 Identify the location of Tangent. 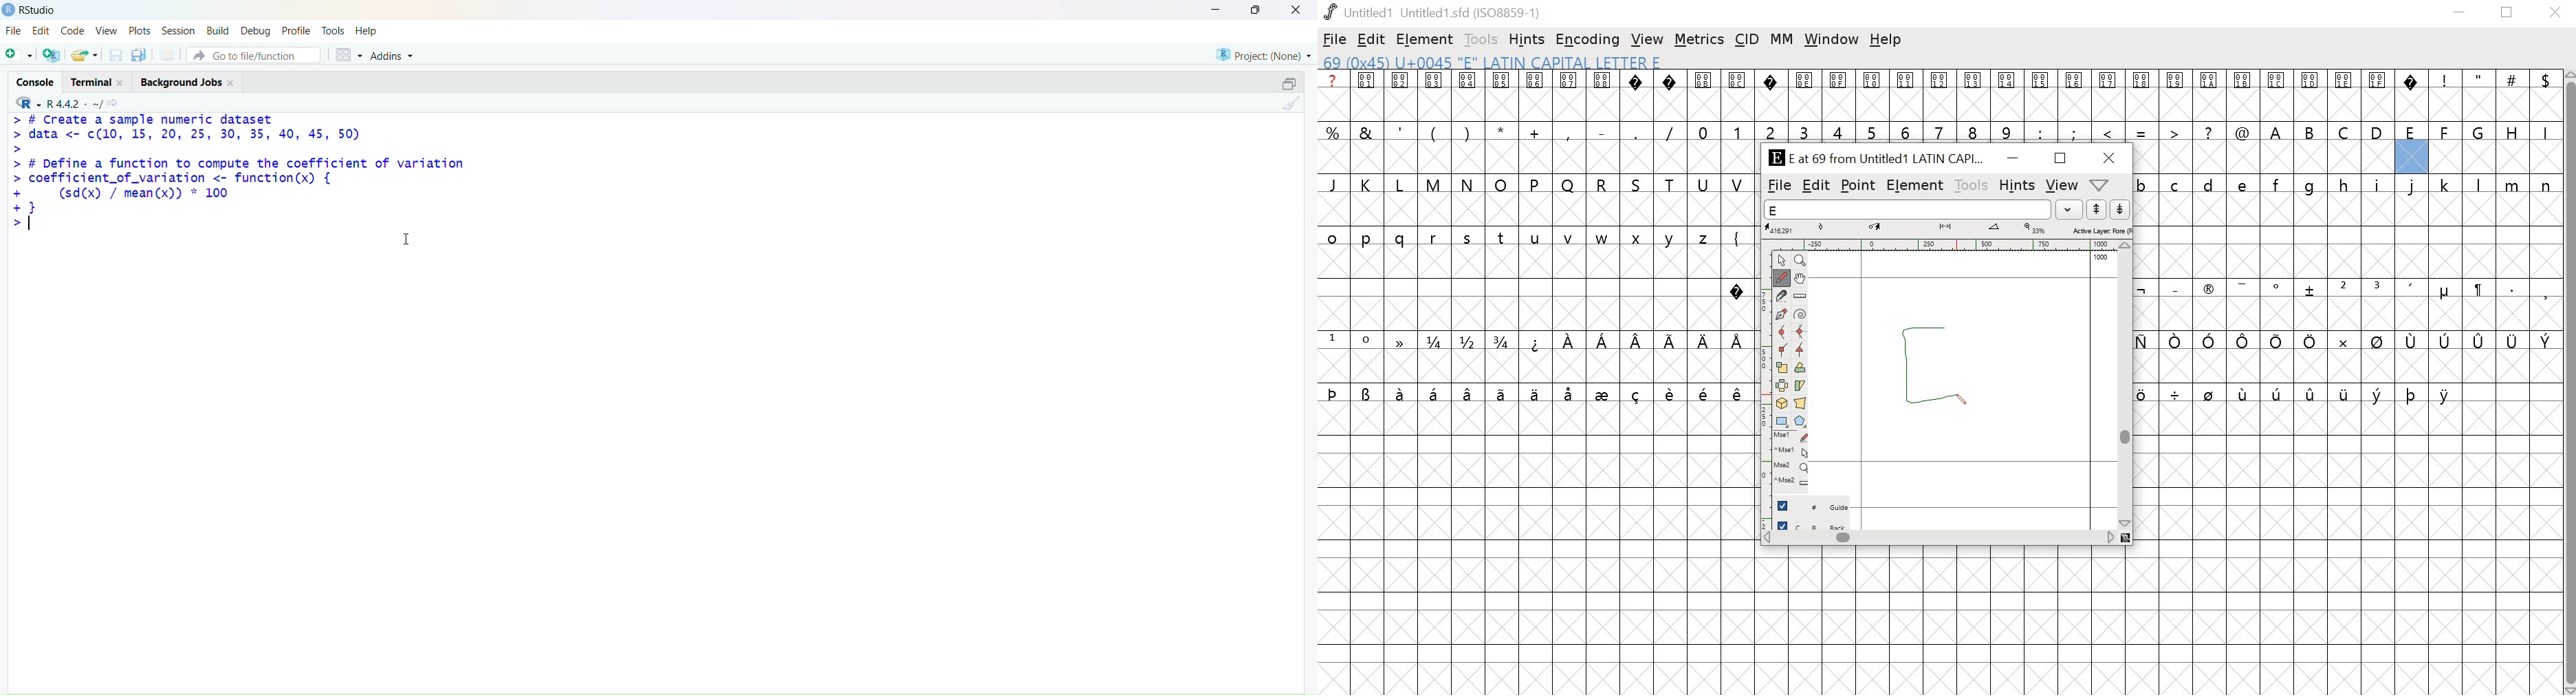
(1799, 350).